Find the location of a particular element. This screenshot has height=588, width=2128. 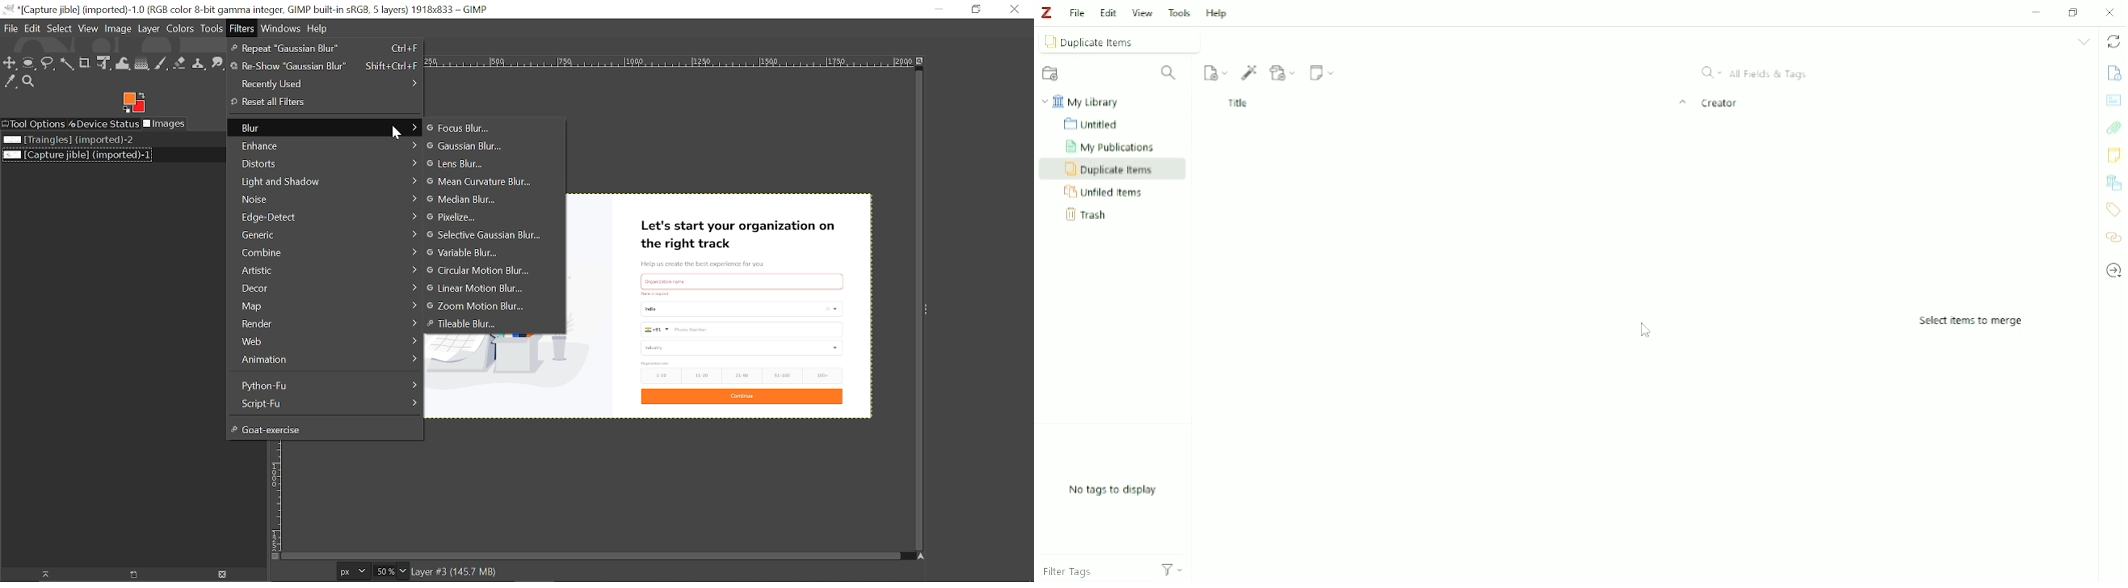

Libraries and Collections is located at coordinates (2114, 181).